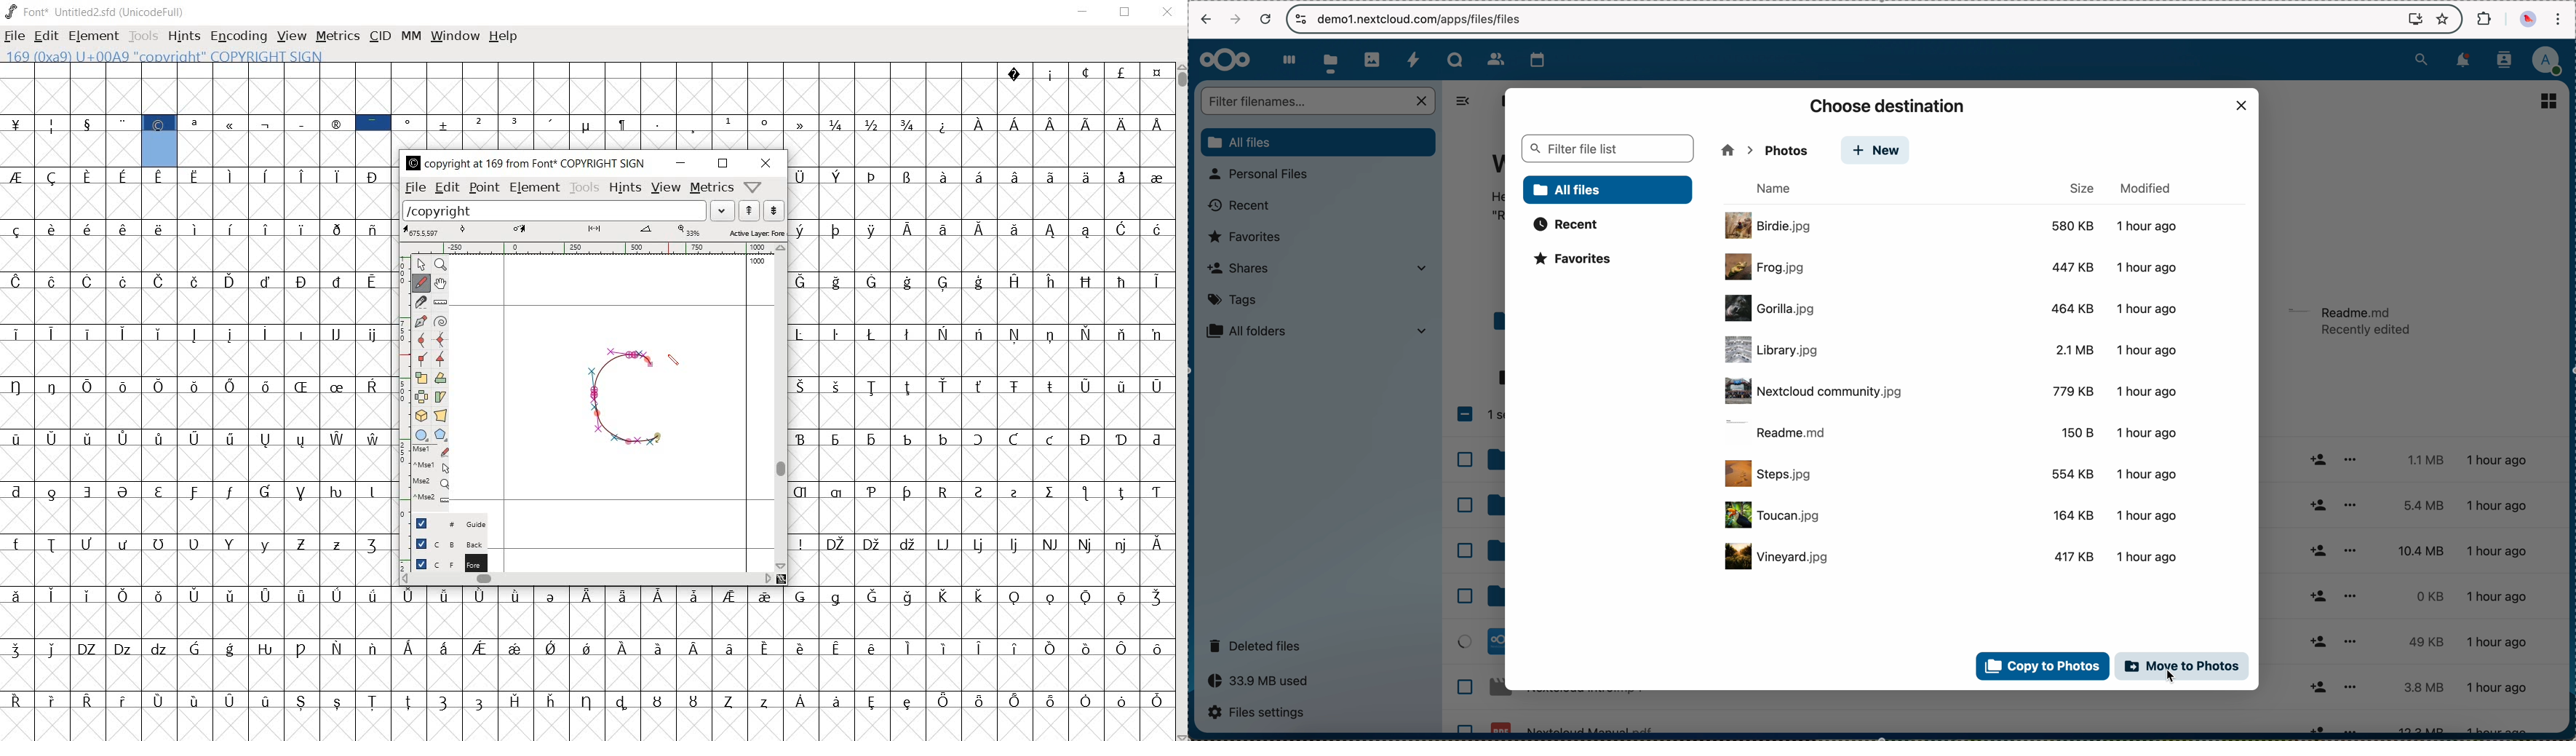 The width and height of the screenshot is (2576, 756). Describe the element at coordinates (1608, 190) in the screenshot. I see `all files` at that location.